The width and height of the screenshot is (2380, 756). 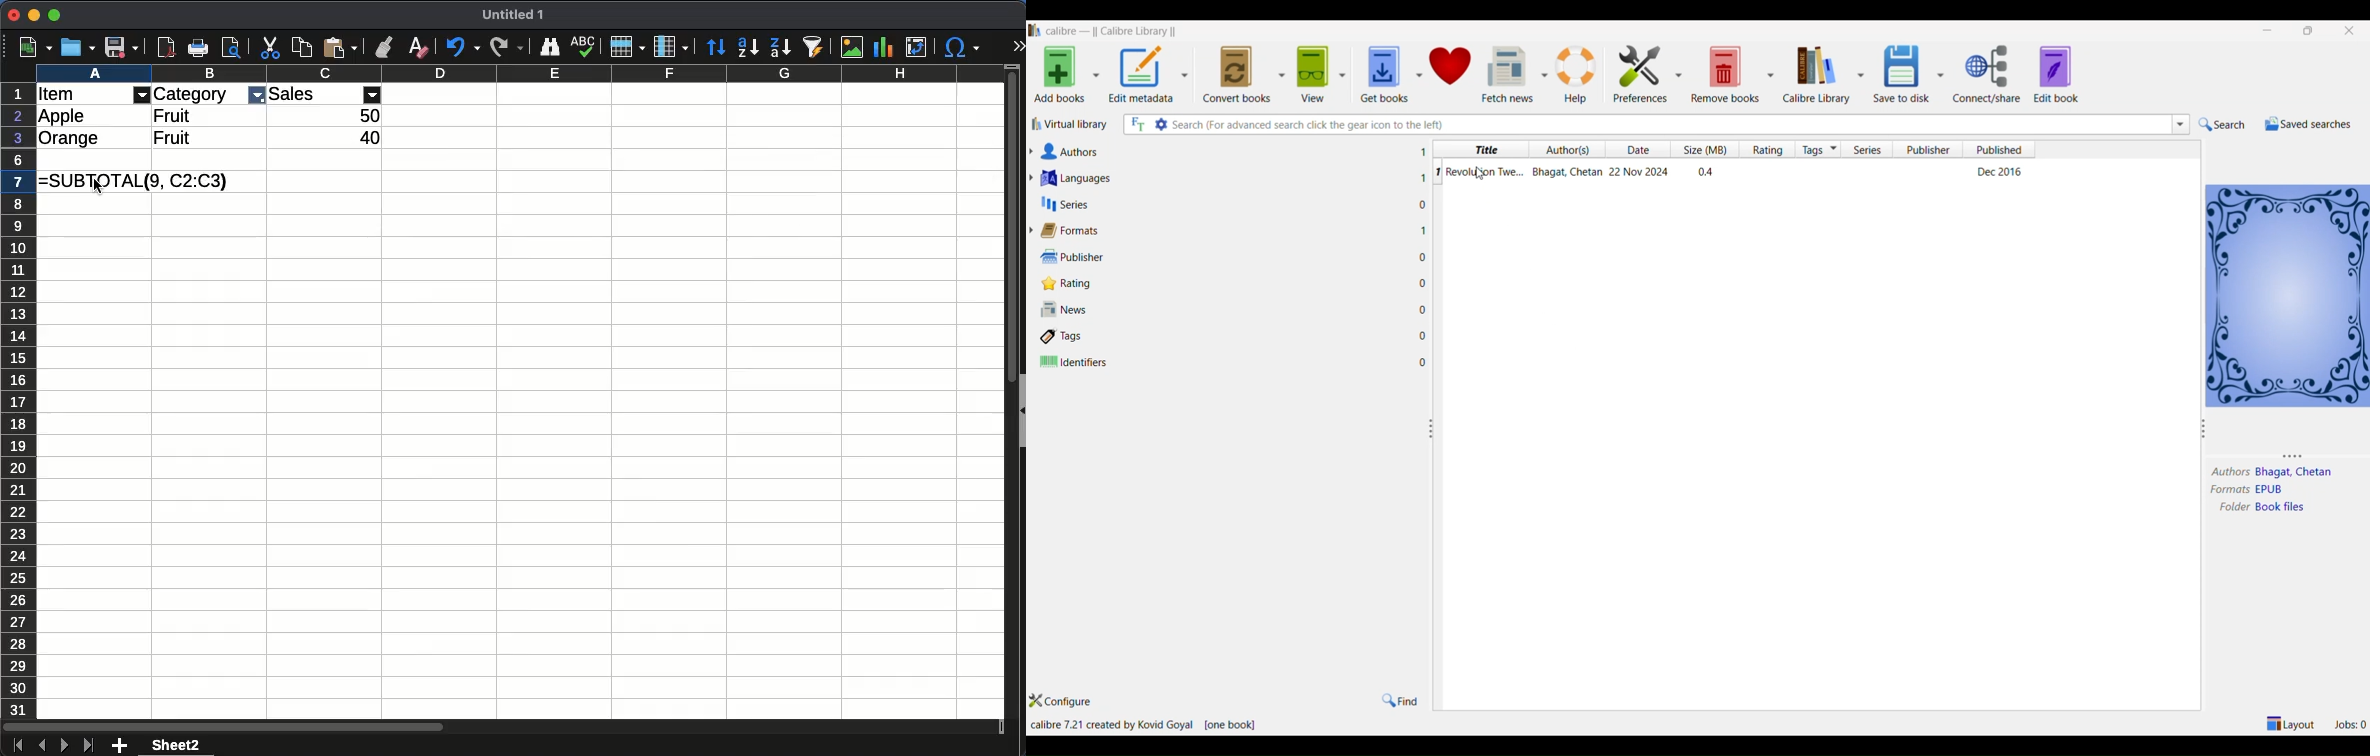 I want to click on save, so click(x=123, y=47).